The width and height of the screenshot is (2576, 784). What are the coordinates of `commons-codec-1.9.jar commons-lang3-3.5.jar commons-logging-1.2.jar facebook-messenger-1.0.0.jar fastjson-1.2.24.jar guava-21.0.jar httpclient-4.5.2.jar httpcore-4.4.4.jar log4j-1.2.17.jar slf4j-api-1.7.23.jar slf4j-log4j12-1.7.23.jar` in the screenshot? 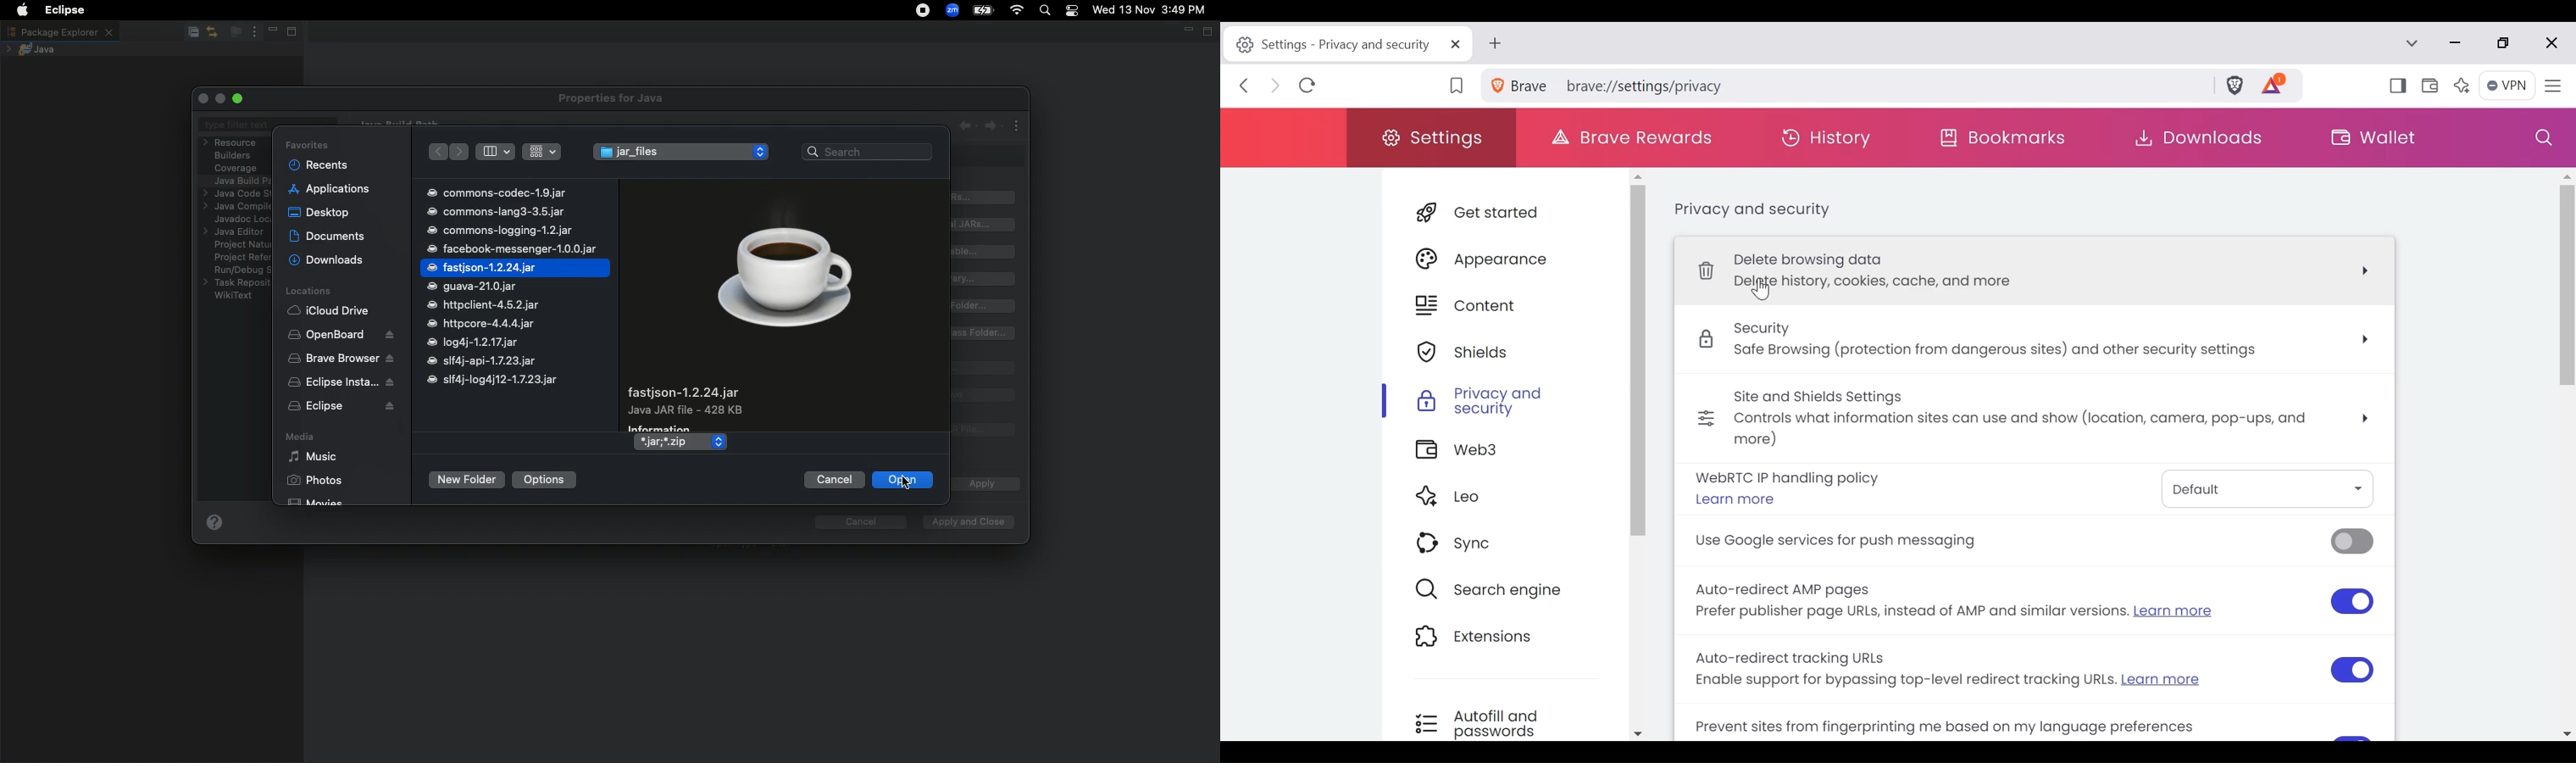 It's located at (516, 287).